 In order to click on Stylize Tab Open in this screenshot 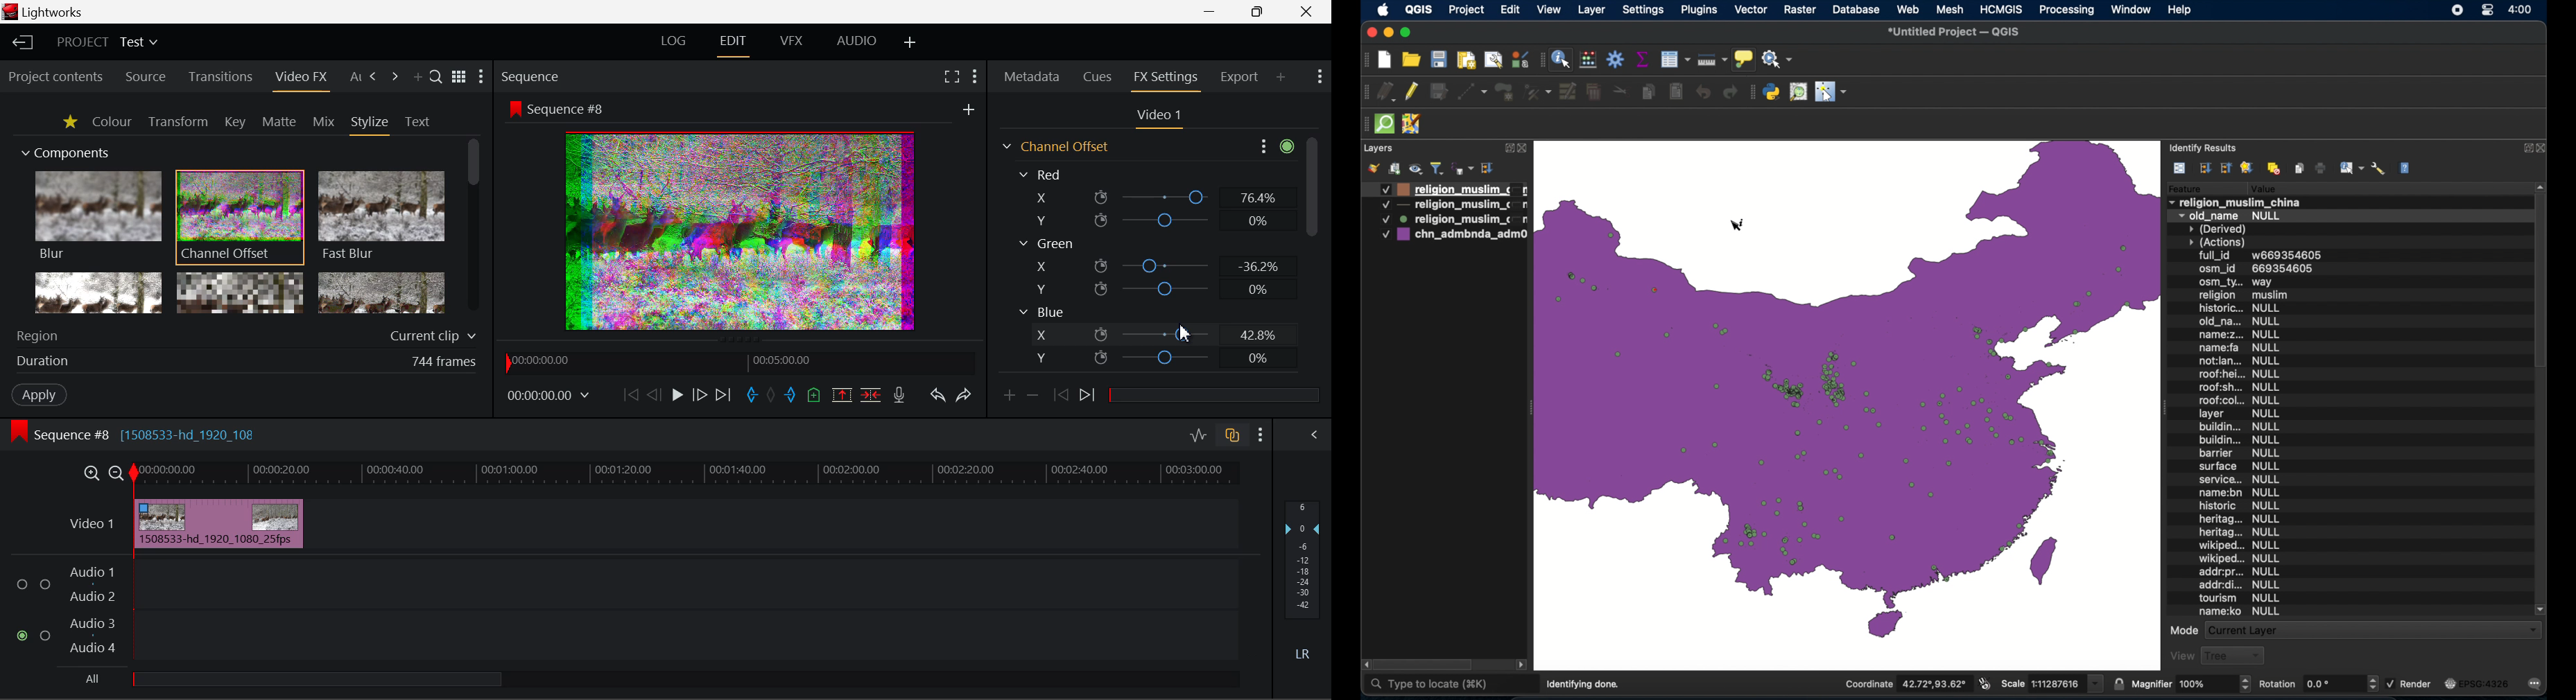, I will do `click(369, 125)`.